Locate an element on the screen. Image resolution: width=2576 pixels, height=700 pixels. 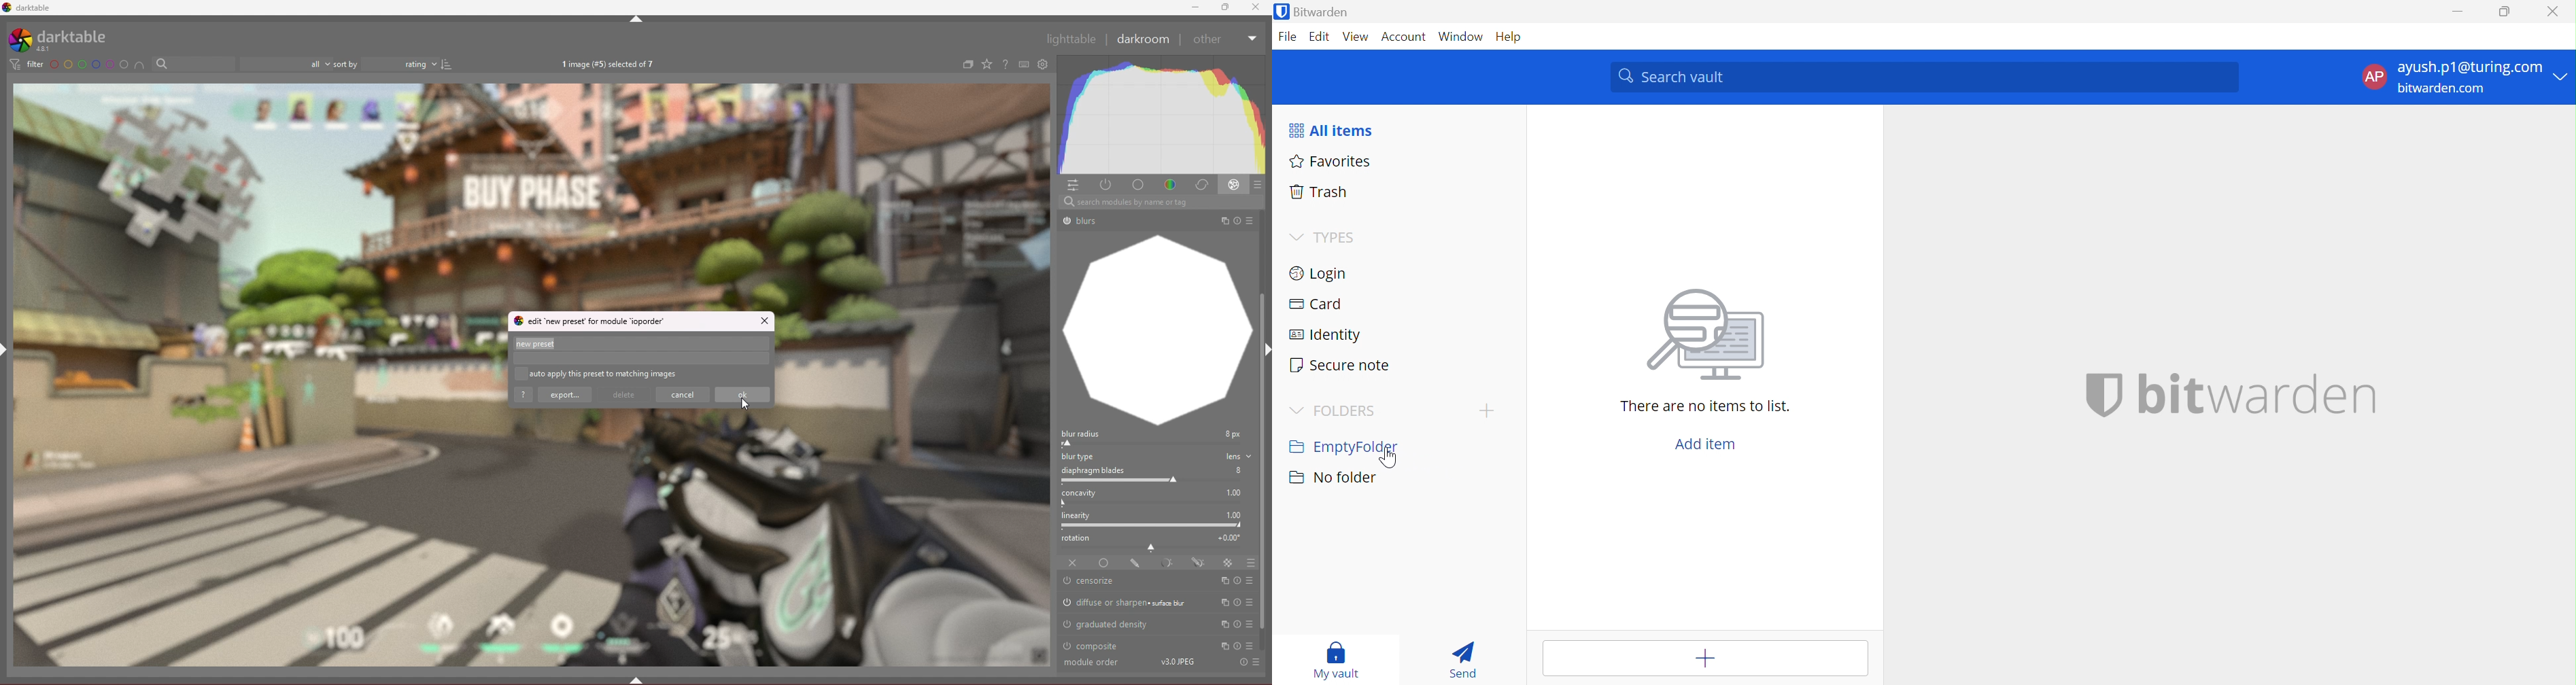
resize is located at coordinates (1225, 7).